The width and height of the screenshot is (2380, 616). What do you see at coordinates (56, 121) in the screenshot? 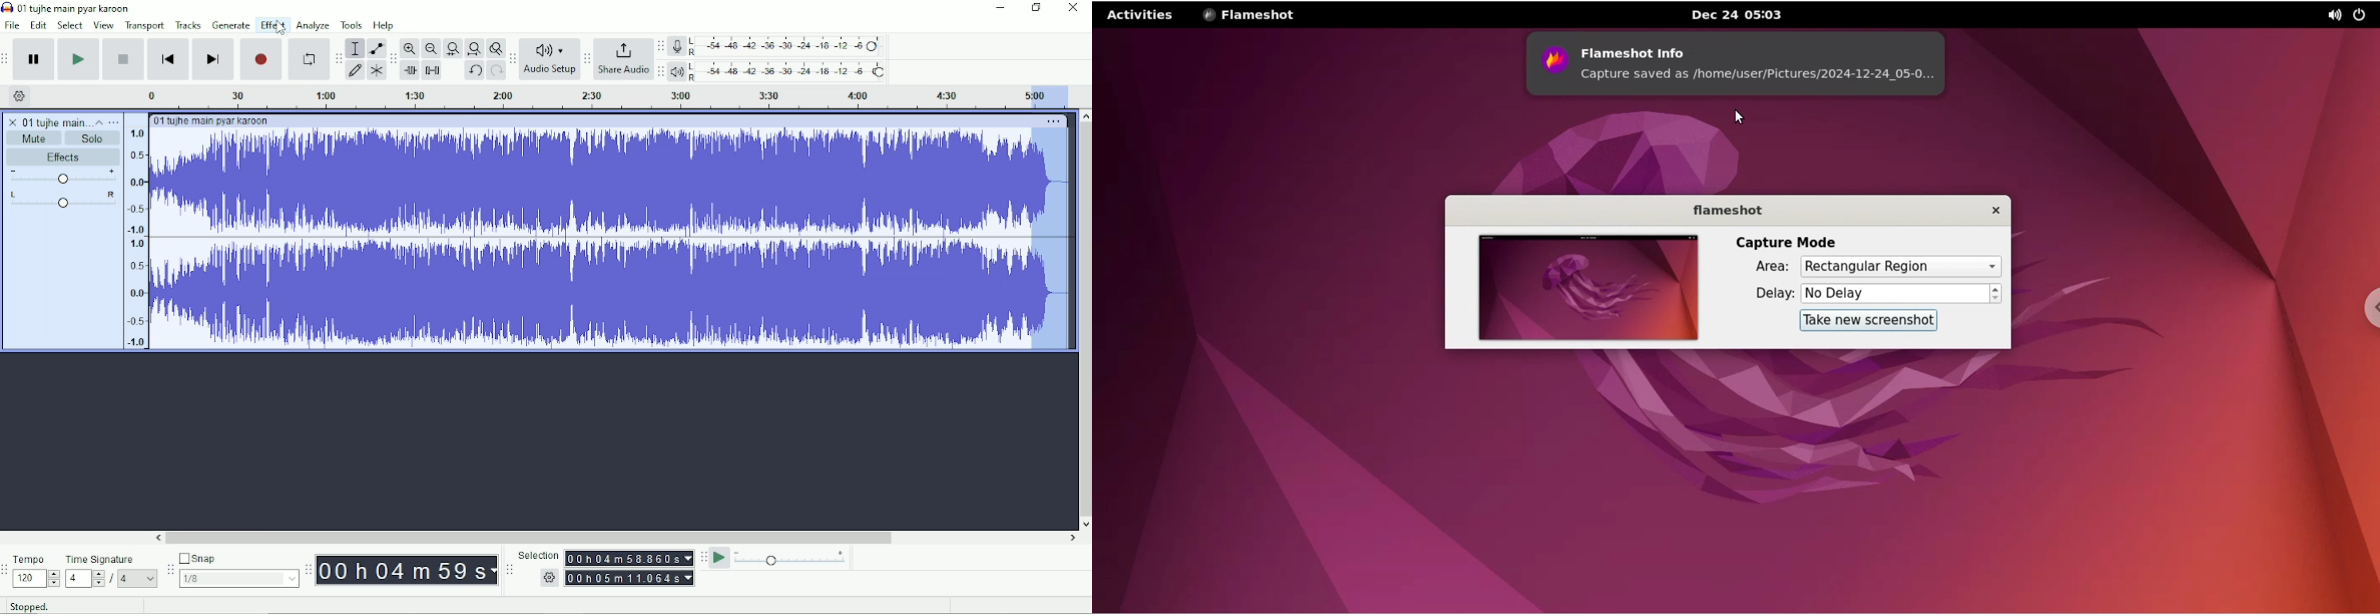
I see `01 tujhe main pyar karoon` at bounding box center [56, 121].